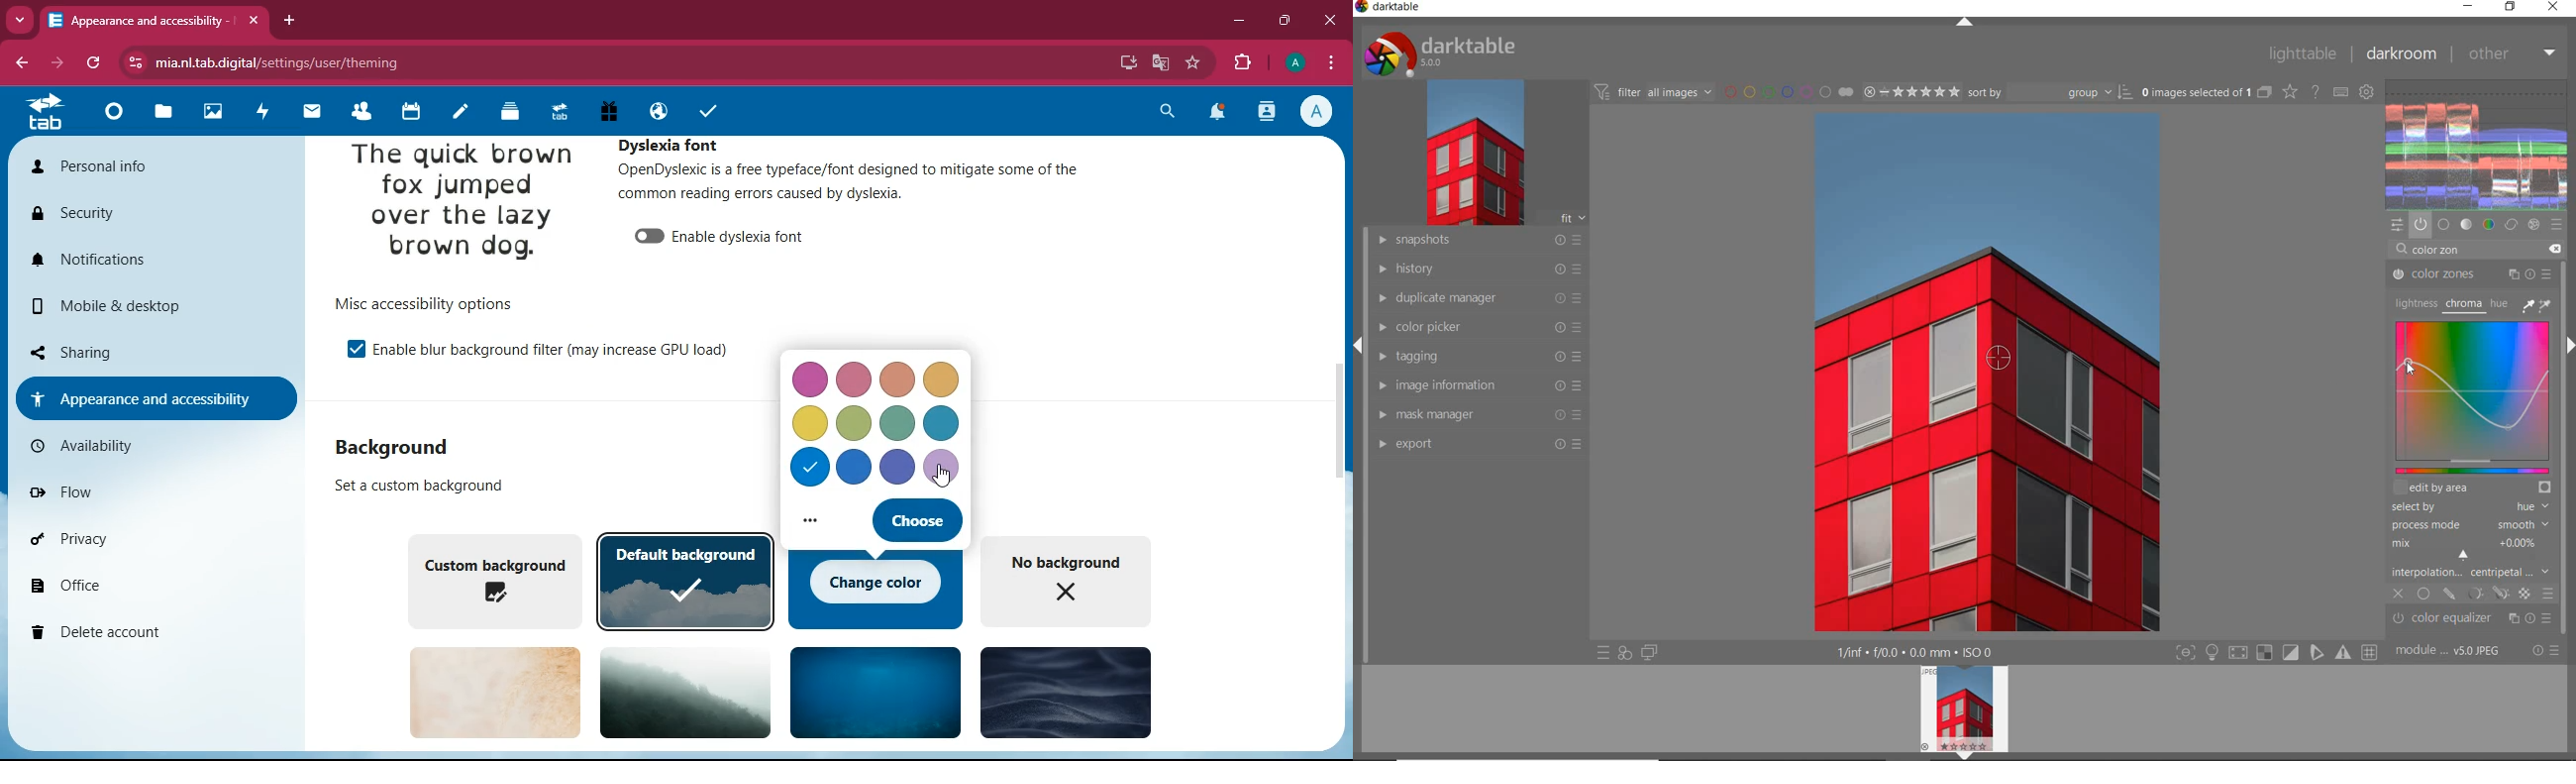 This screenshot has width=2576, height=784. What do you see at coordinates (2342, 653) in the screenshot?
I see `focus mask` at bounding box center [2342, 653].